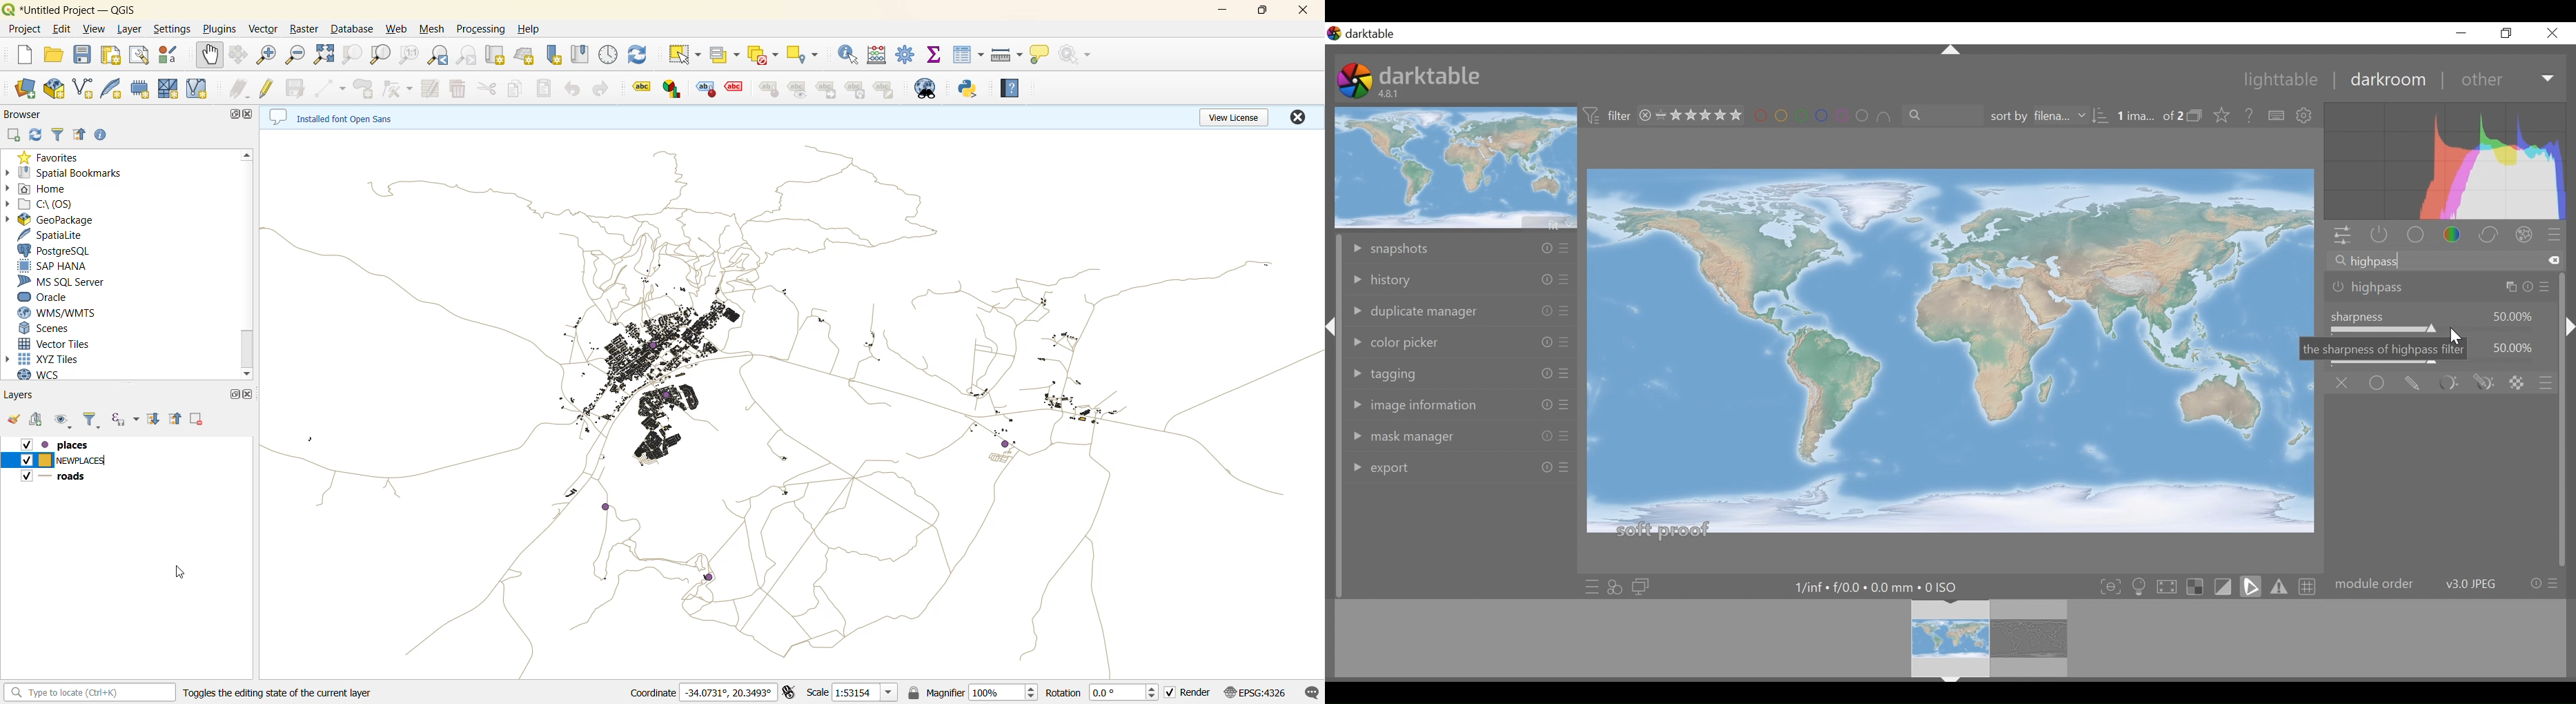 This screenshot has width=2576, height=728. What do you see at coordinates (2226, 116) in the screenshot?
I see `click to change the type of overlay` at bounding box center [2226, 116].